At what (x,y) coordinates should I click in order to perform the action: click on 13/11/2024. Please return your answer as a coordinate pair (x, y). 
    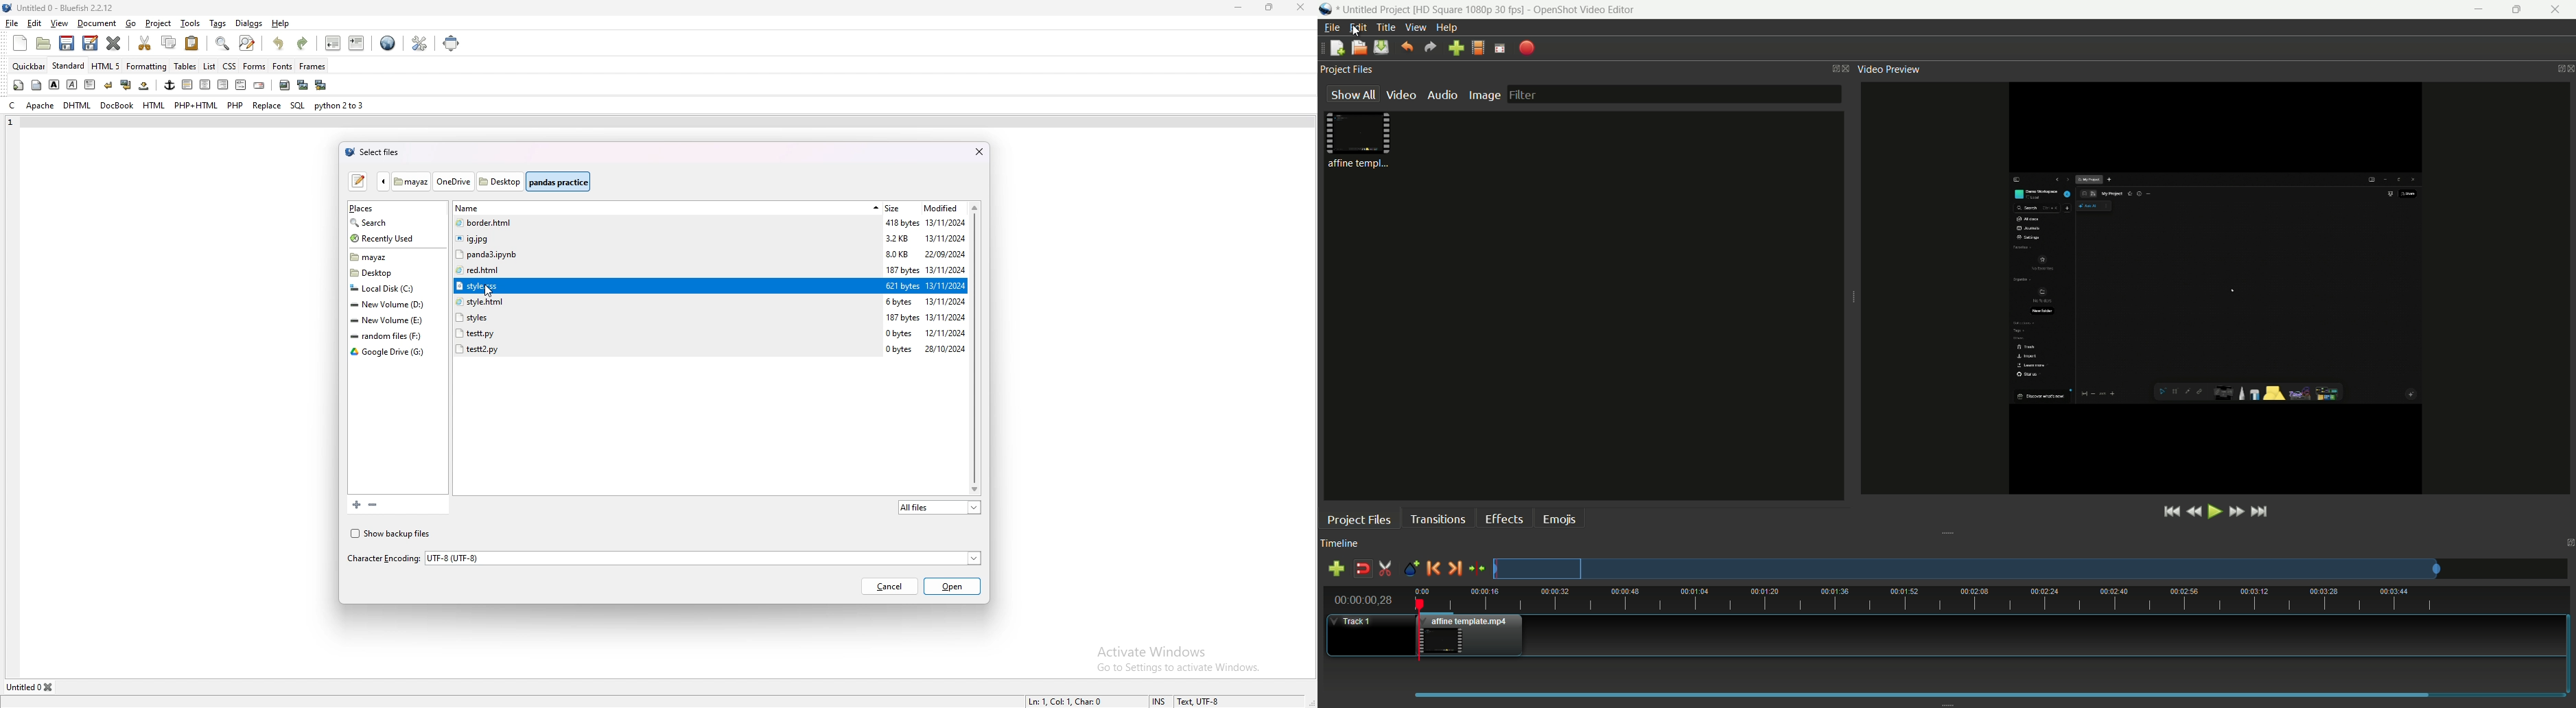
    Looking at the image, I should click on (946, 318).